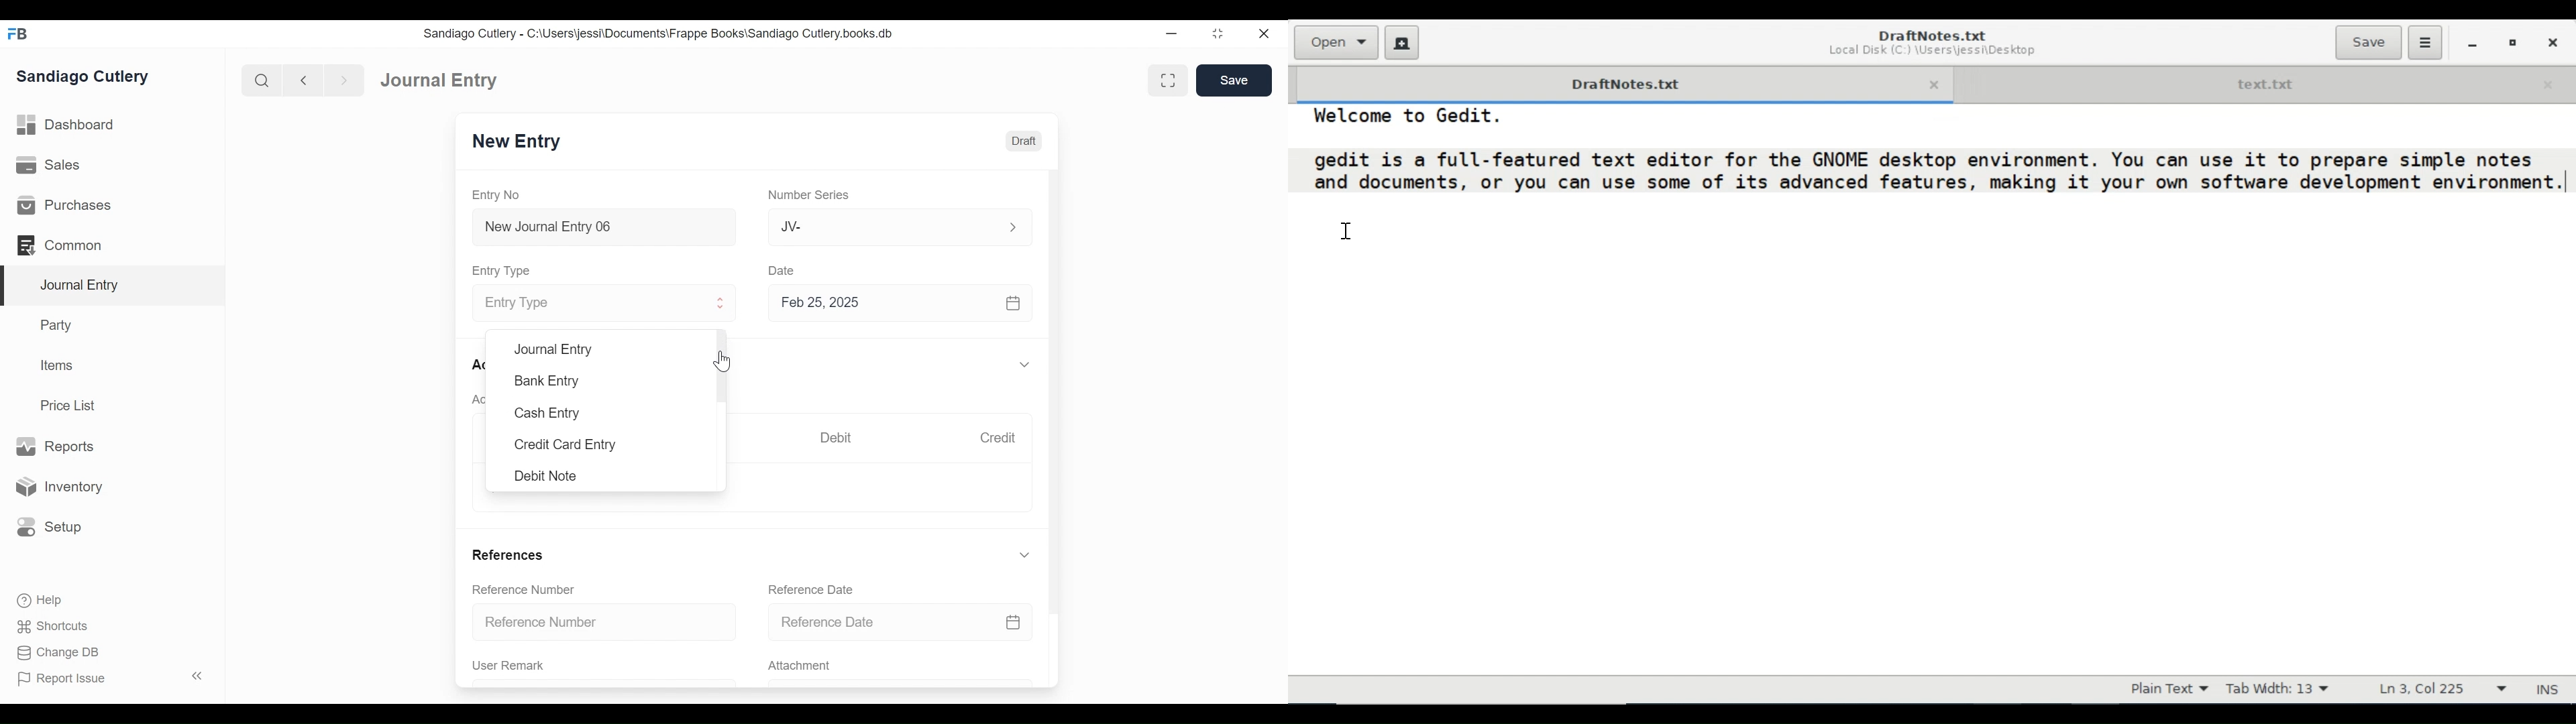 Image resolution: width=2576 pixels, height=728 pixels. What do you see at coordinates (782, 269) in the screenshot?
I see `Date` at bounding box center [782, 269].